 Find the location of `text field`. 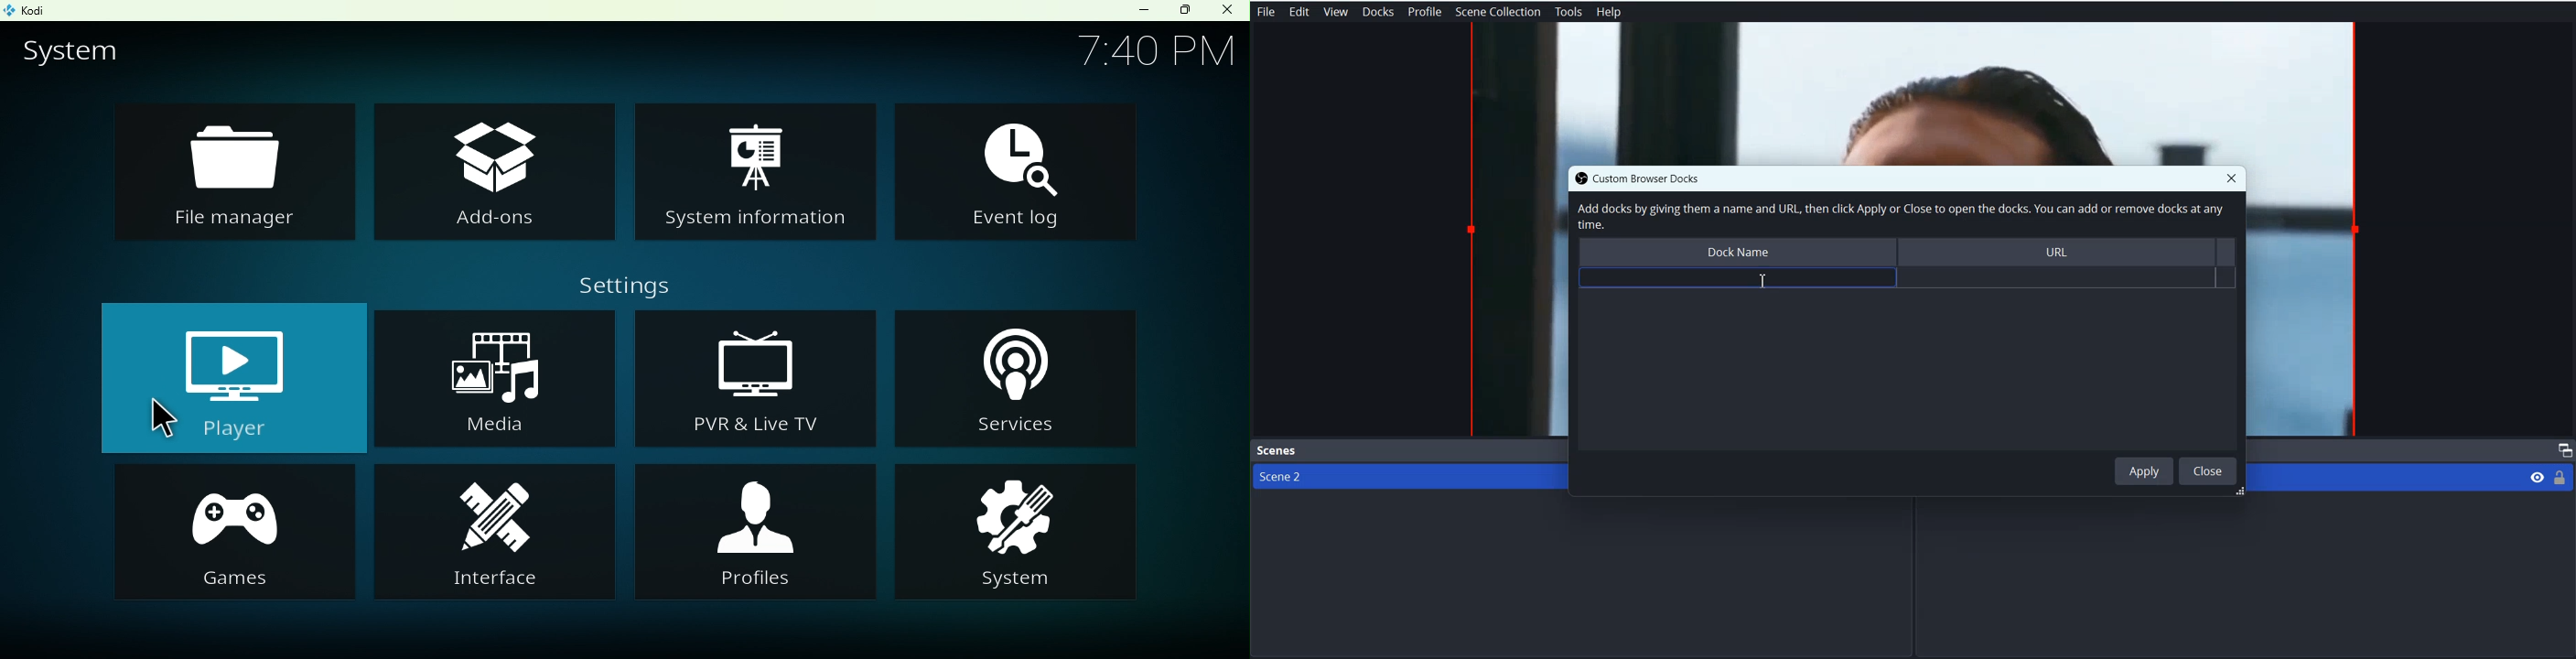

text field is located at coordinates (1737, 278).